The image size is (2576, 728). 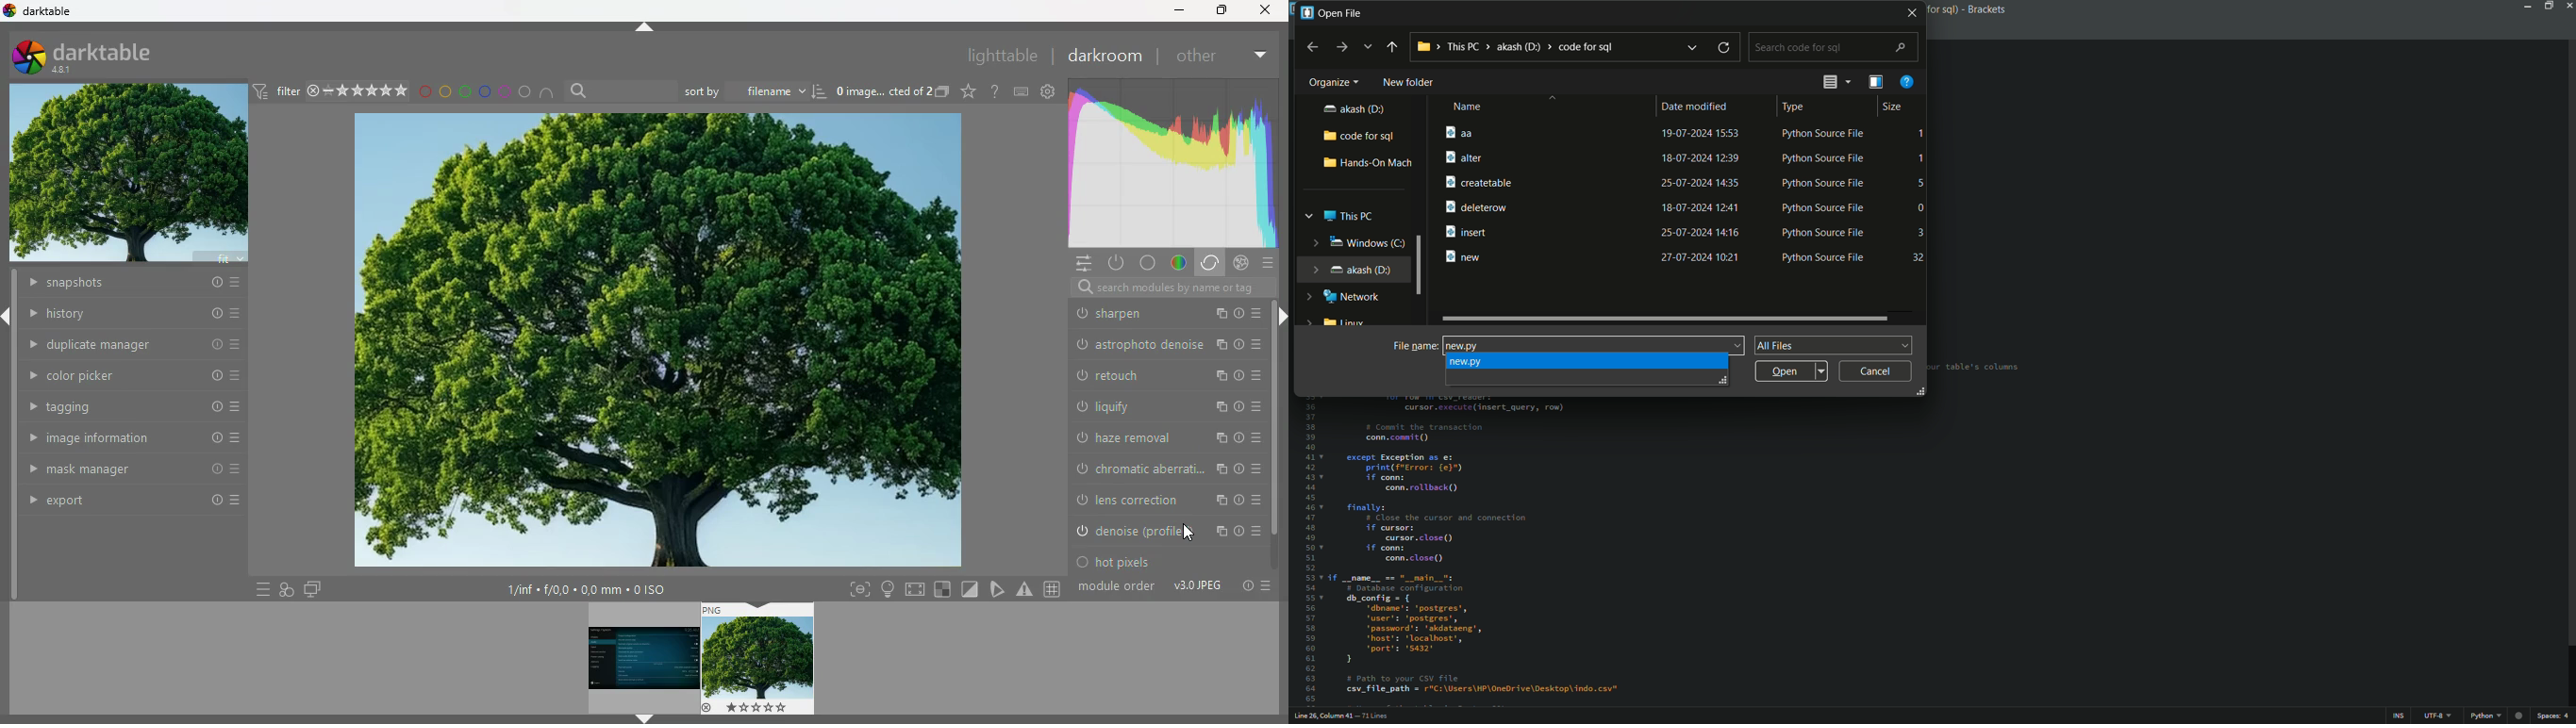 What do you see at coordinates (1262, 373) in the screenshot?
I see `change` at bounding box center [1262, 373].